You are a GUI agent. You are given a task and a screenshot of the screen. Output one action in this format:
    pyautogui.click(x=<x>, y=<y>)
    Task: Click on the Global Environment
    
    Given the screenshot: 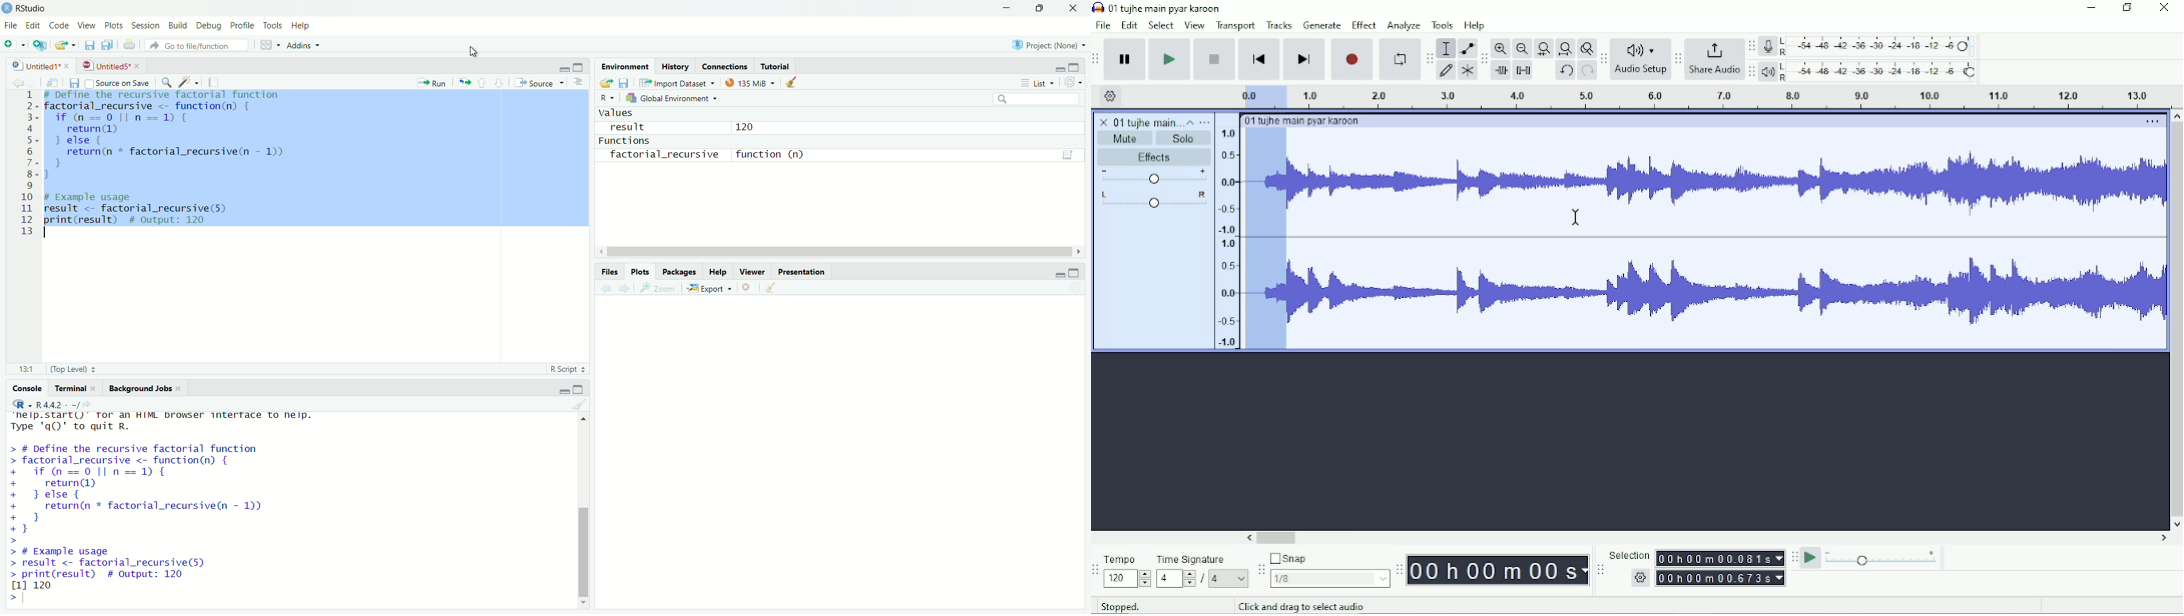 What is the action you would take?
    pyautogui.click(x=675, y=97)
    